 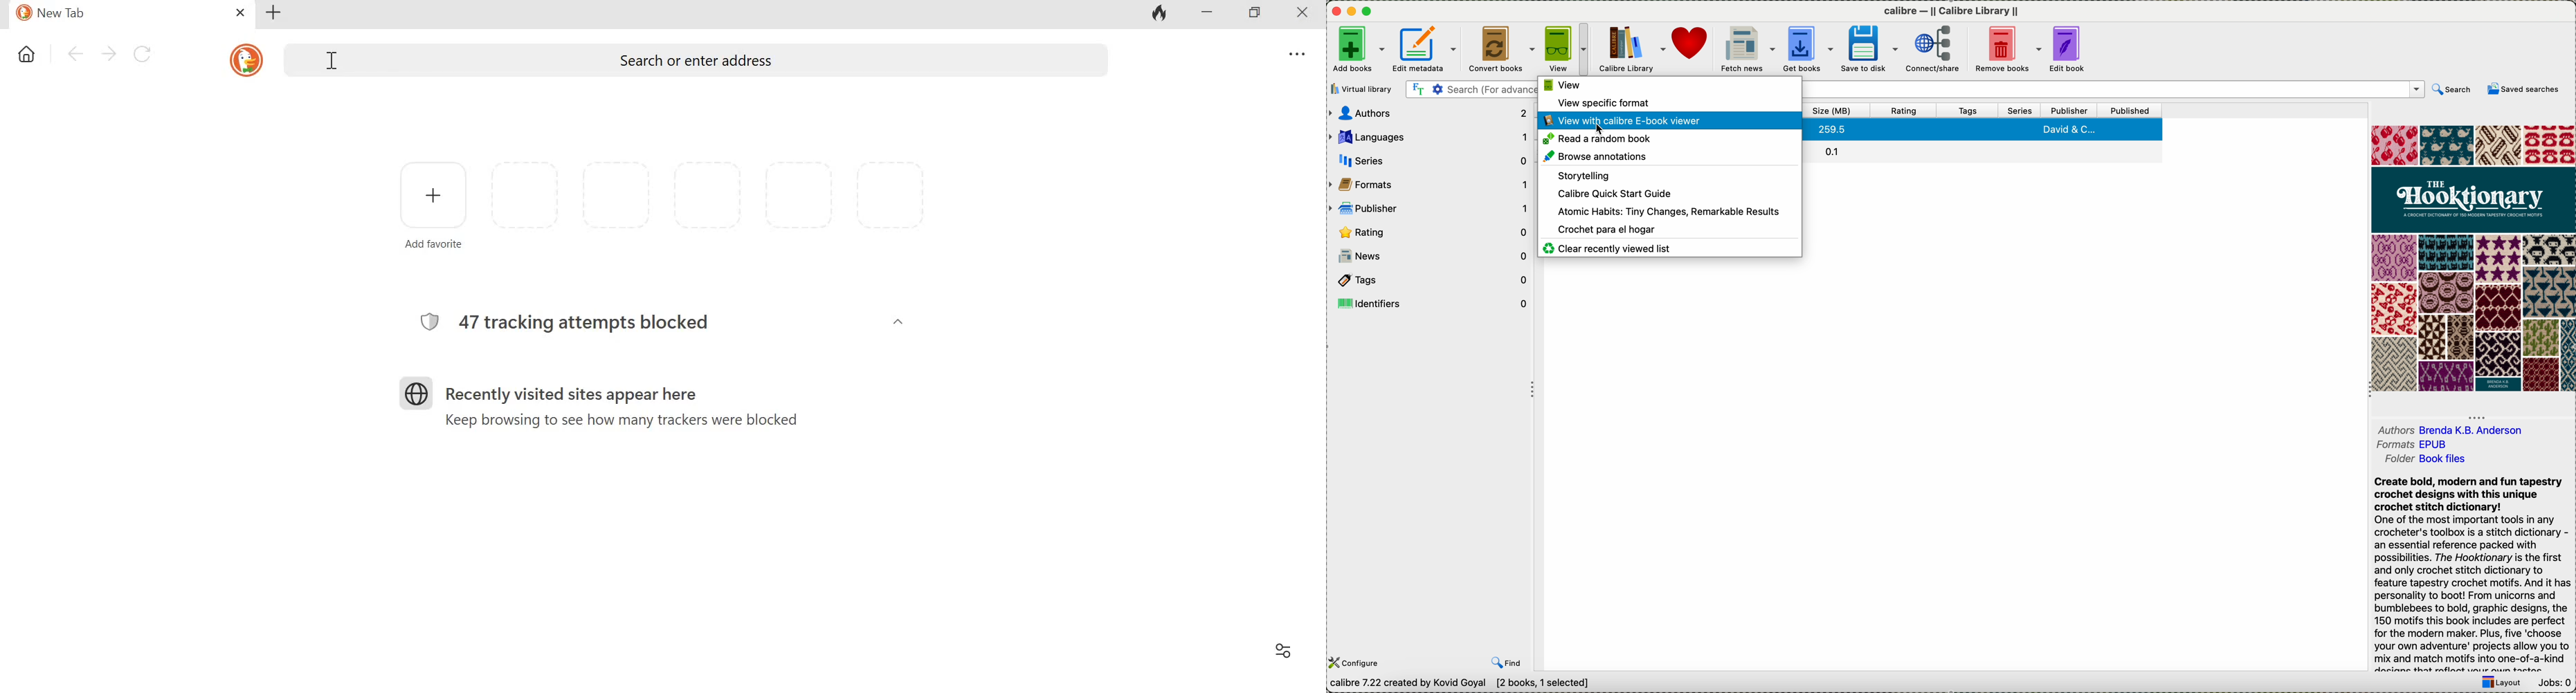 What do you see at coordinates (1953, 11) in the screenshot?
I see `Calibre` at bounding box center [1953, 11].